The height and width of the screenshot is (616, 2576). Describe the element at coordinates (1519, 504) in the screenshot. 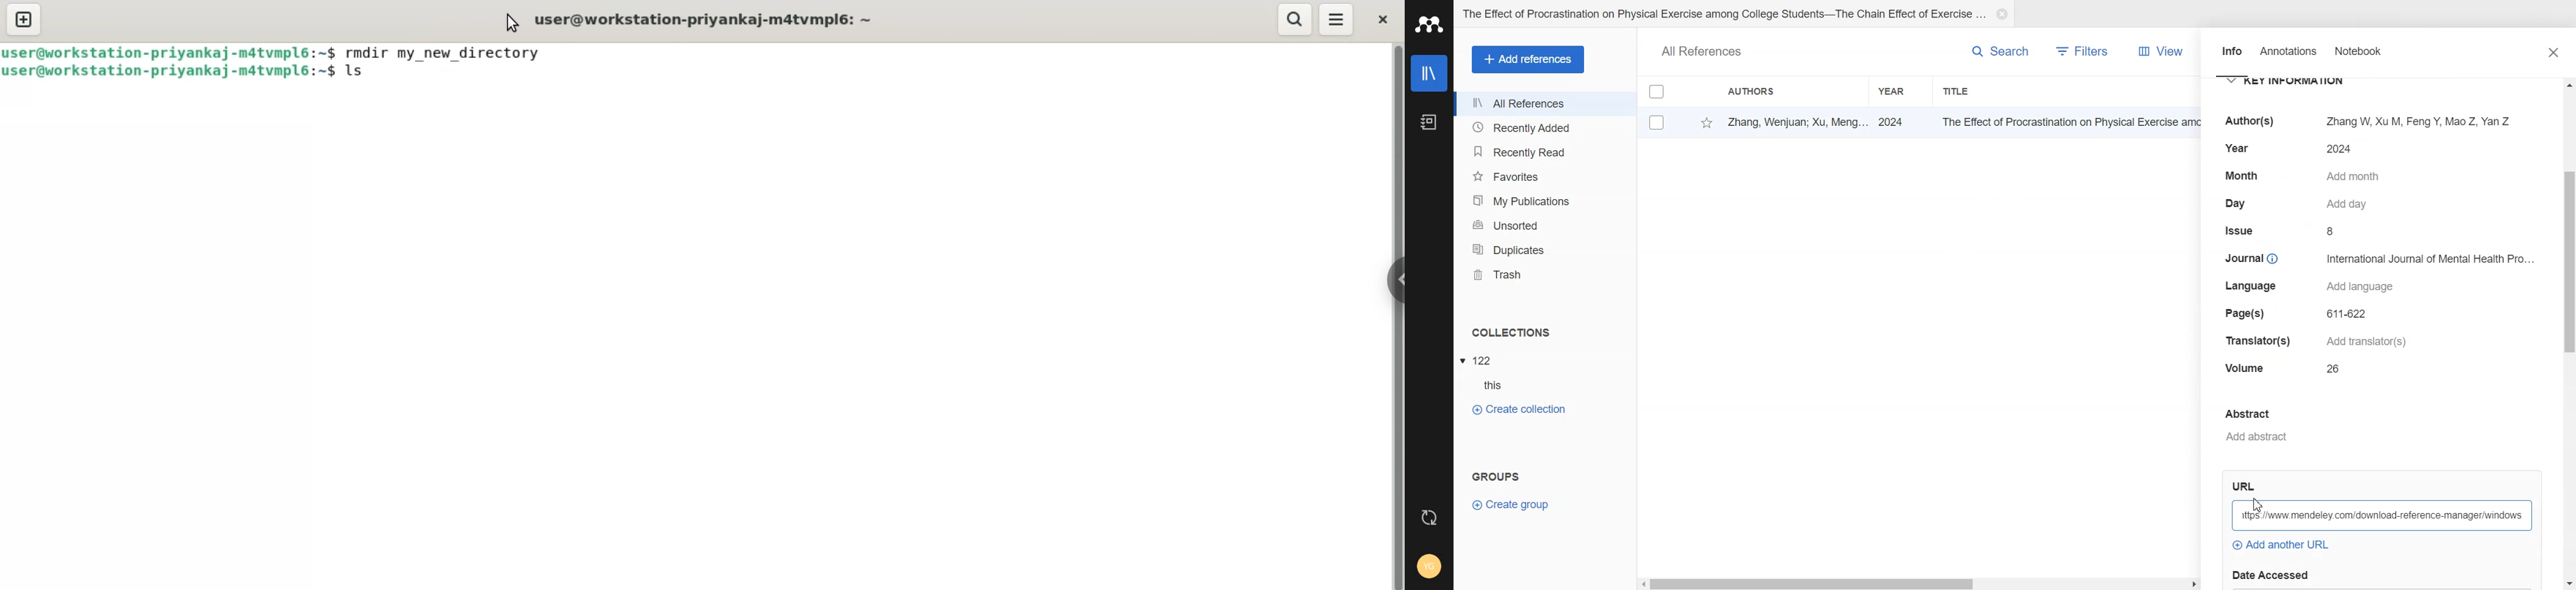

I see `Create Group` at that location.